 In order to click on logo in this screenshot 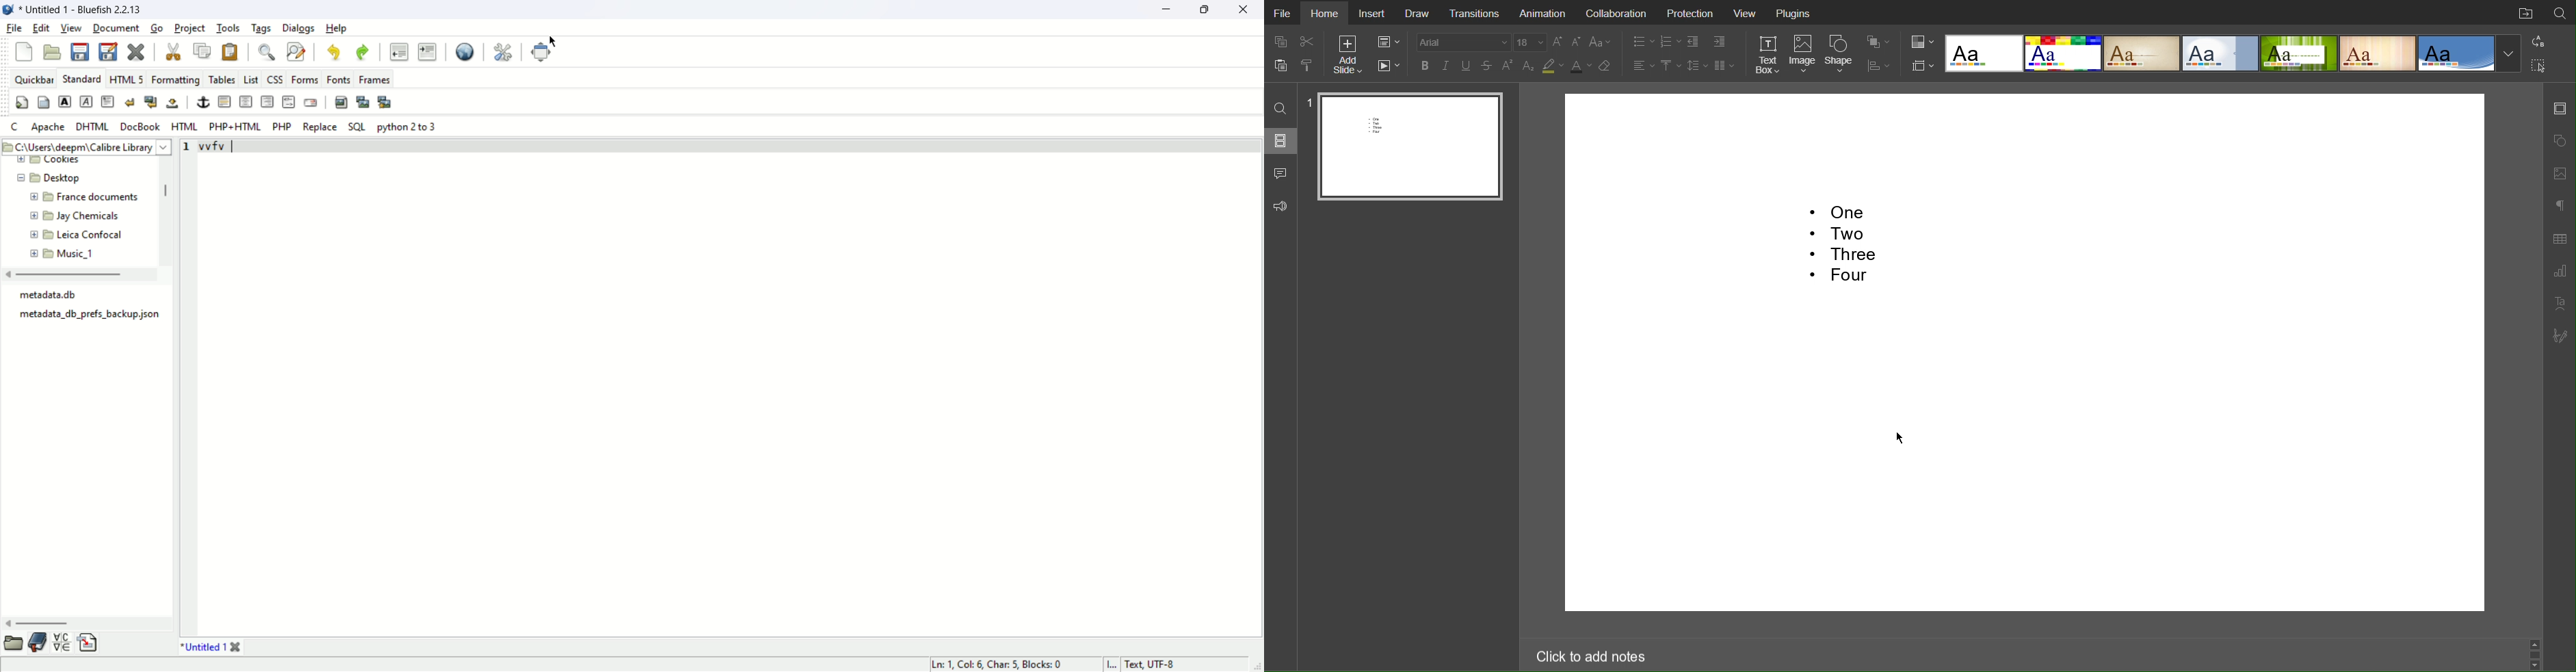, I will do `click(8, 10)`.